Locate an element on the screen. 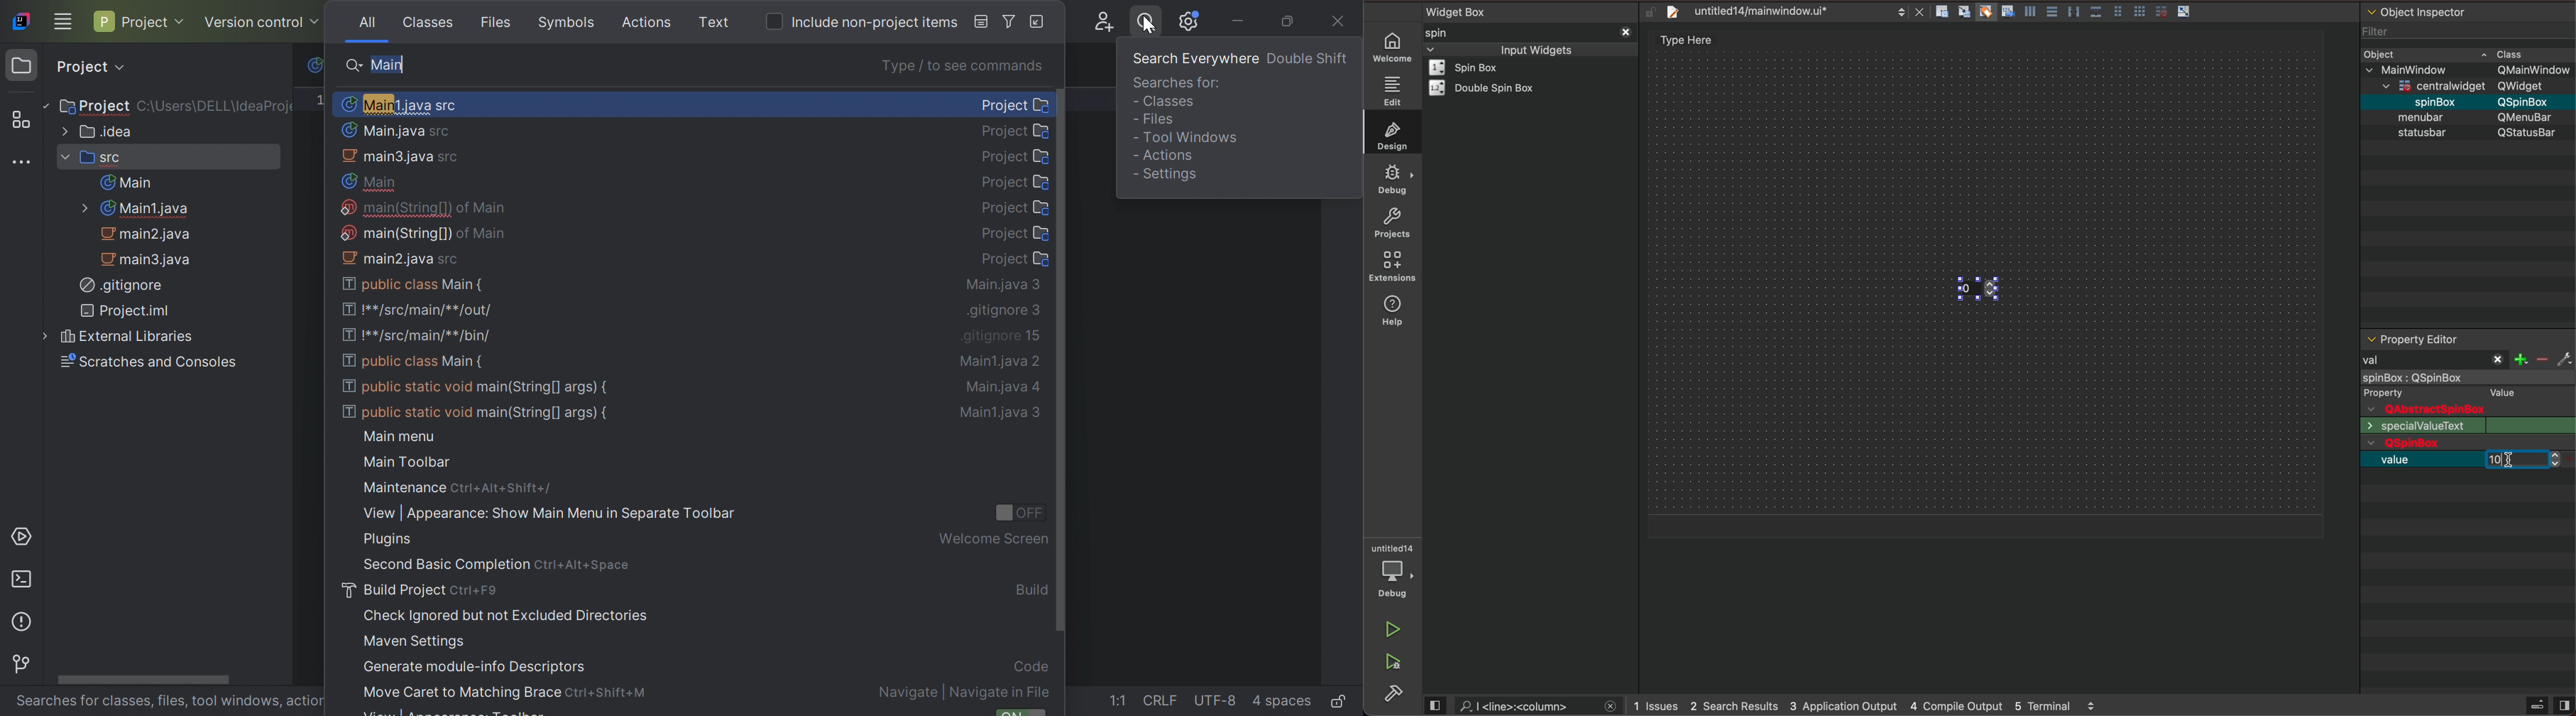  object is located at coordinates (2383, 53).